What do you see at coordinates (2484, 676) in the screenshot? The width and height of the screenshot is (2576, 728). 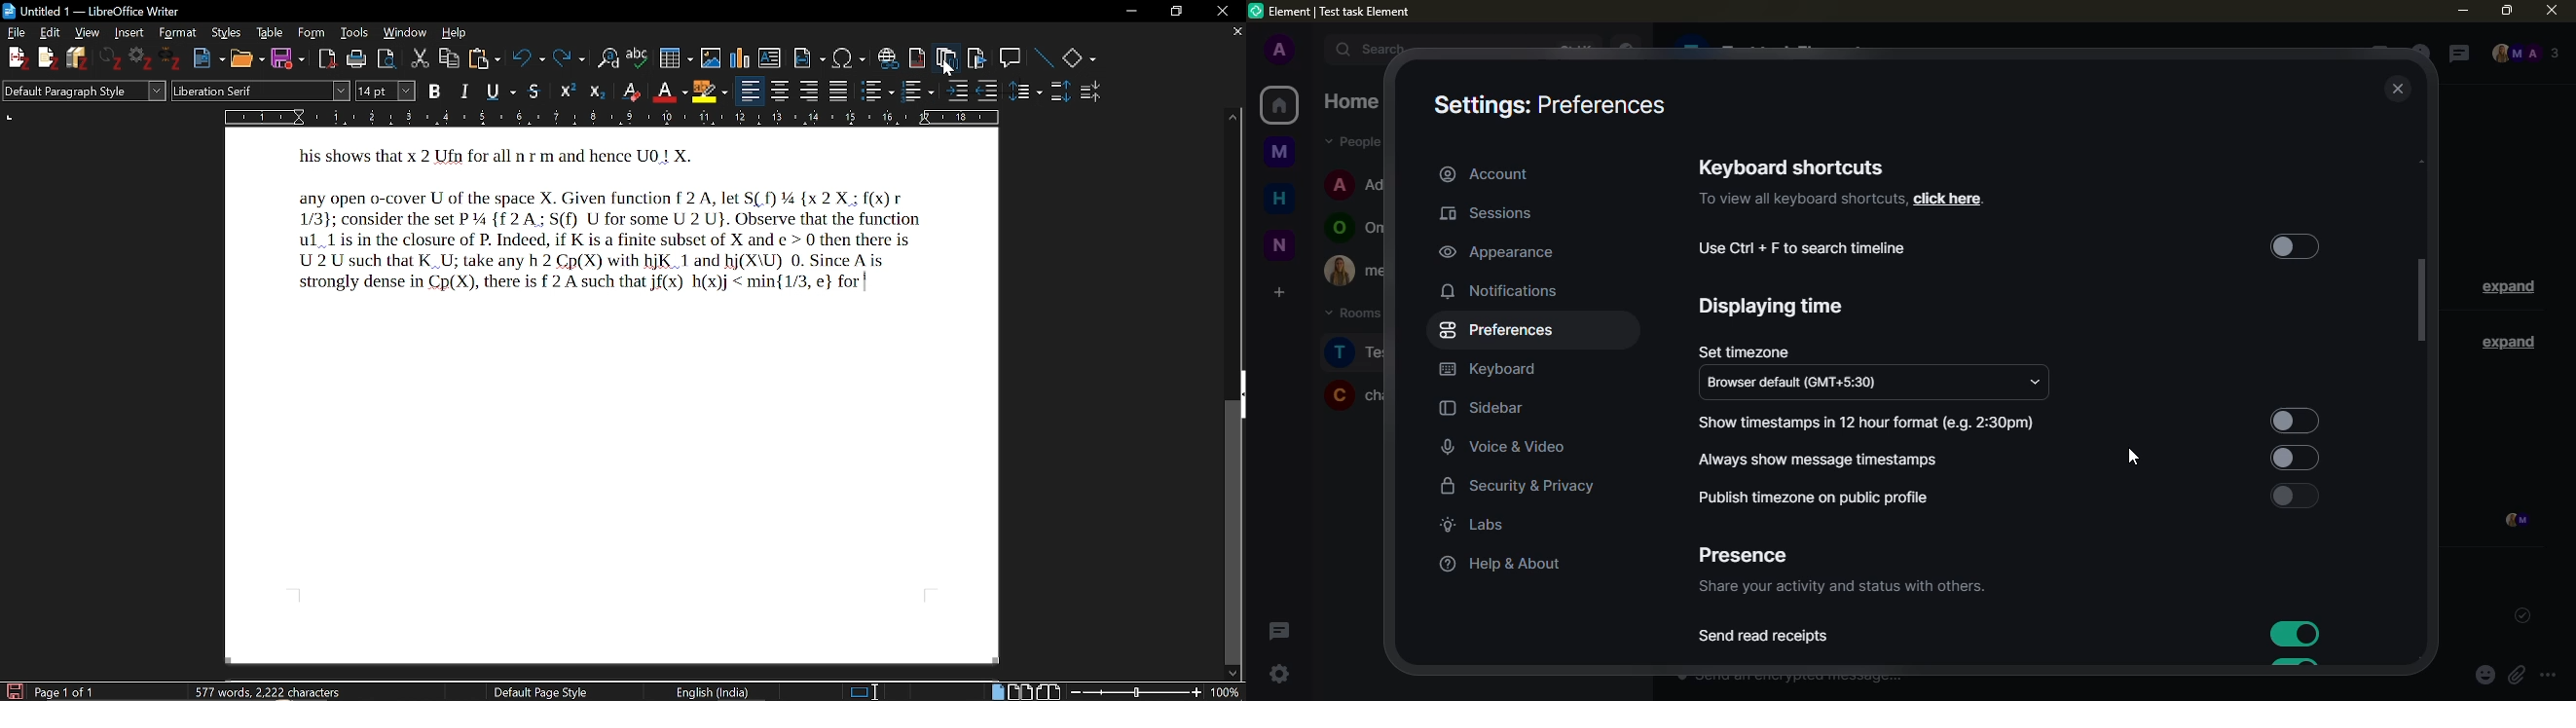 I see `emoji` at bounding box center [2484, 676].